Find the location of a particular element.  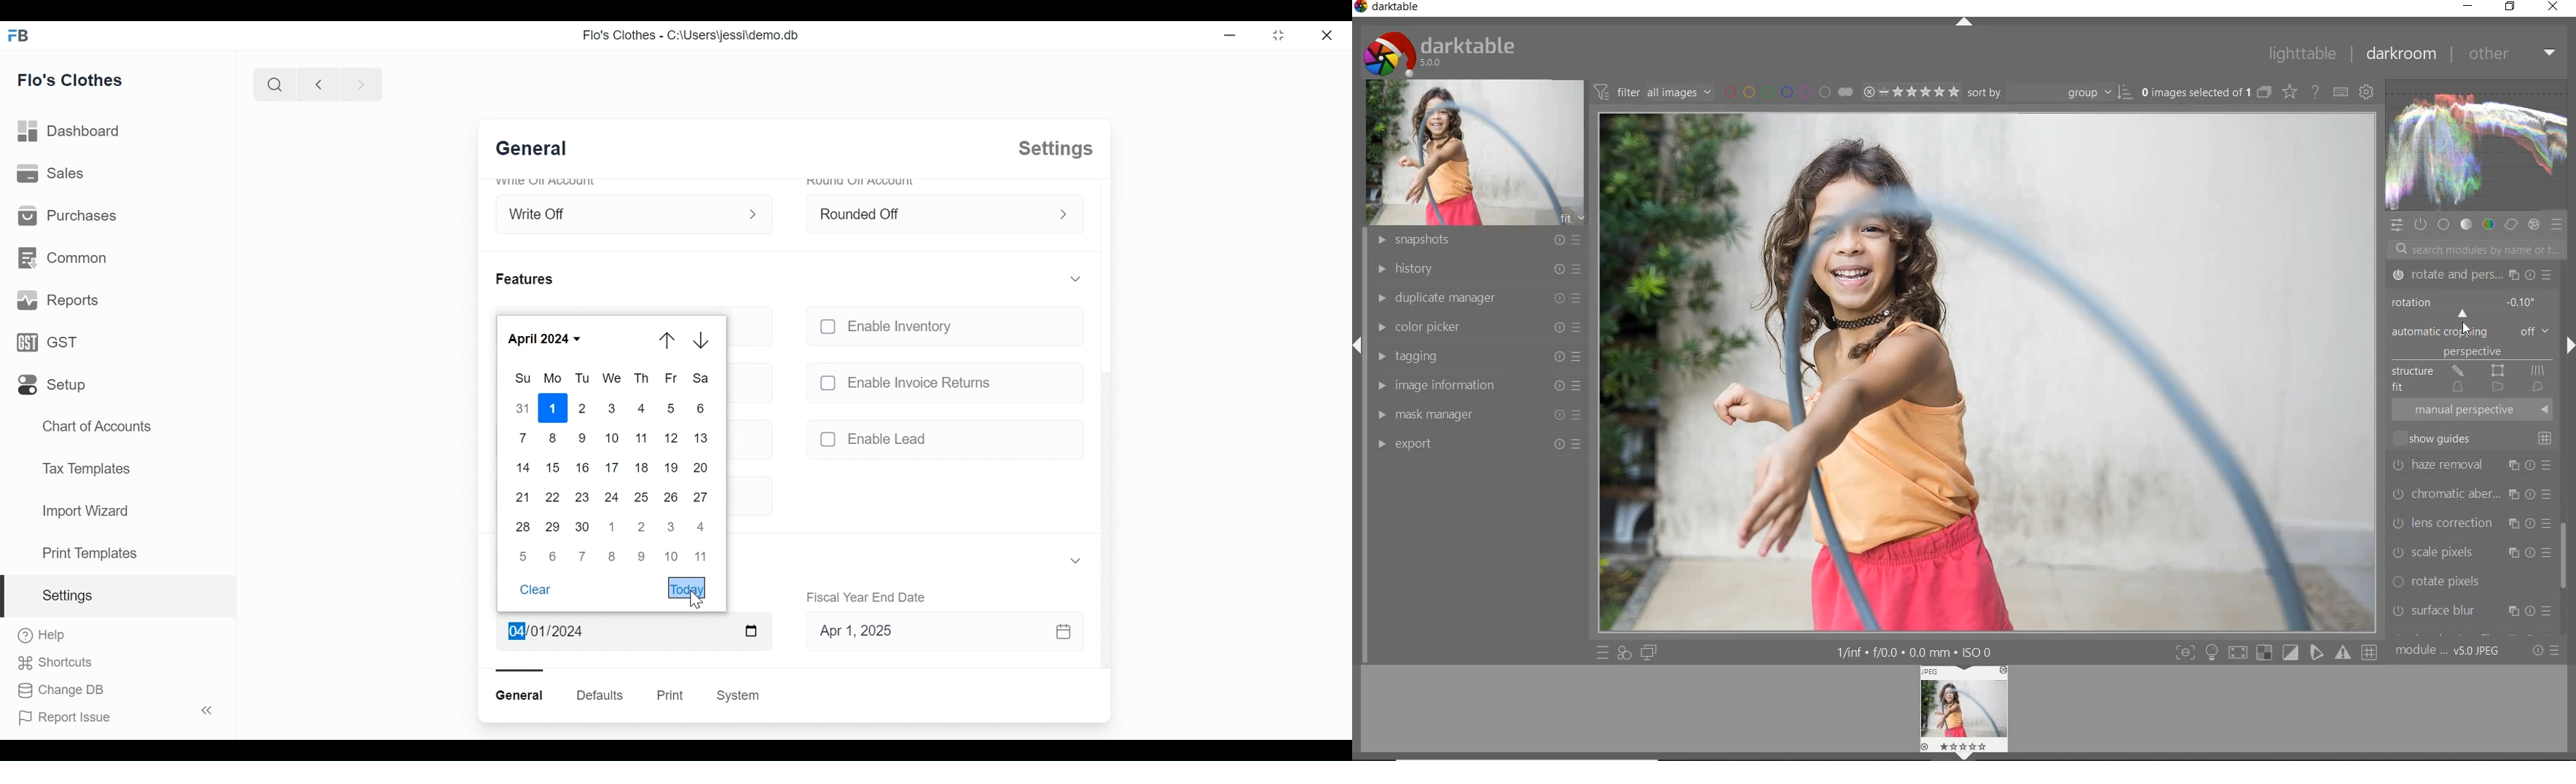

5 is located at coordinates (524, 557).